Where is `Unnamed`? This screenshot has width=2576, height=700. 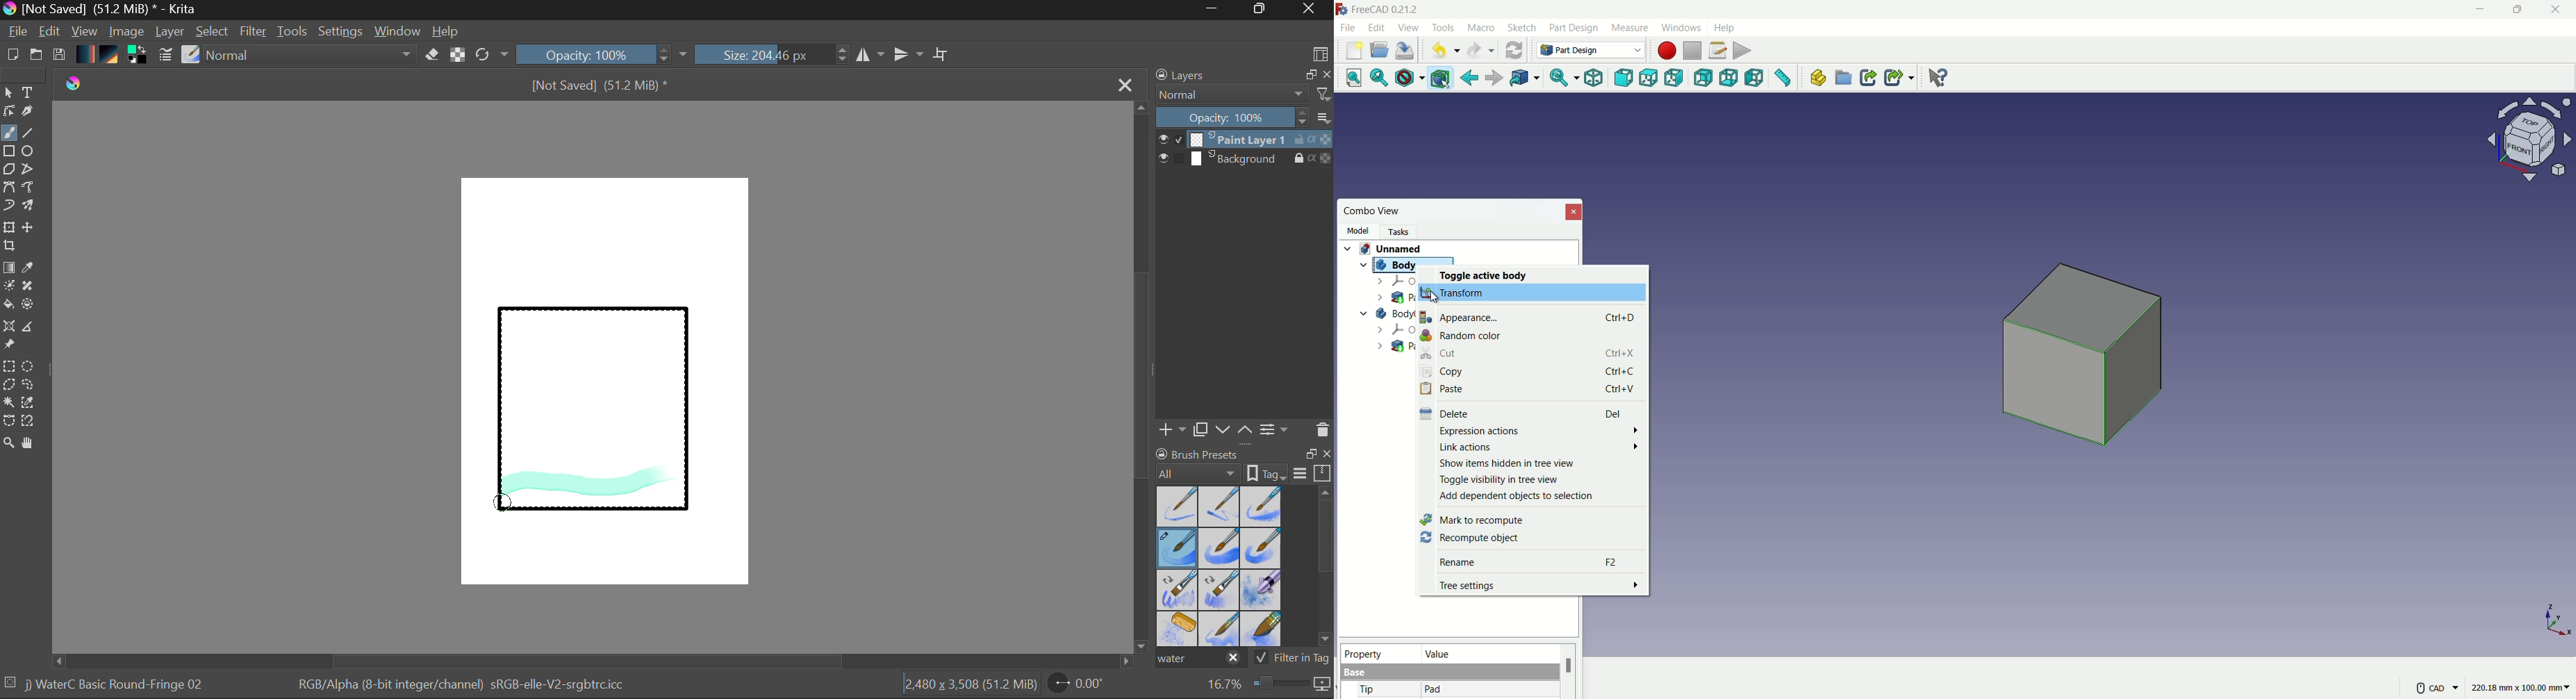
Unnamed is located at coordinates (1395, 247).